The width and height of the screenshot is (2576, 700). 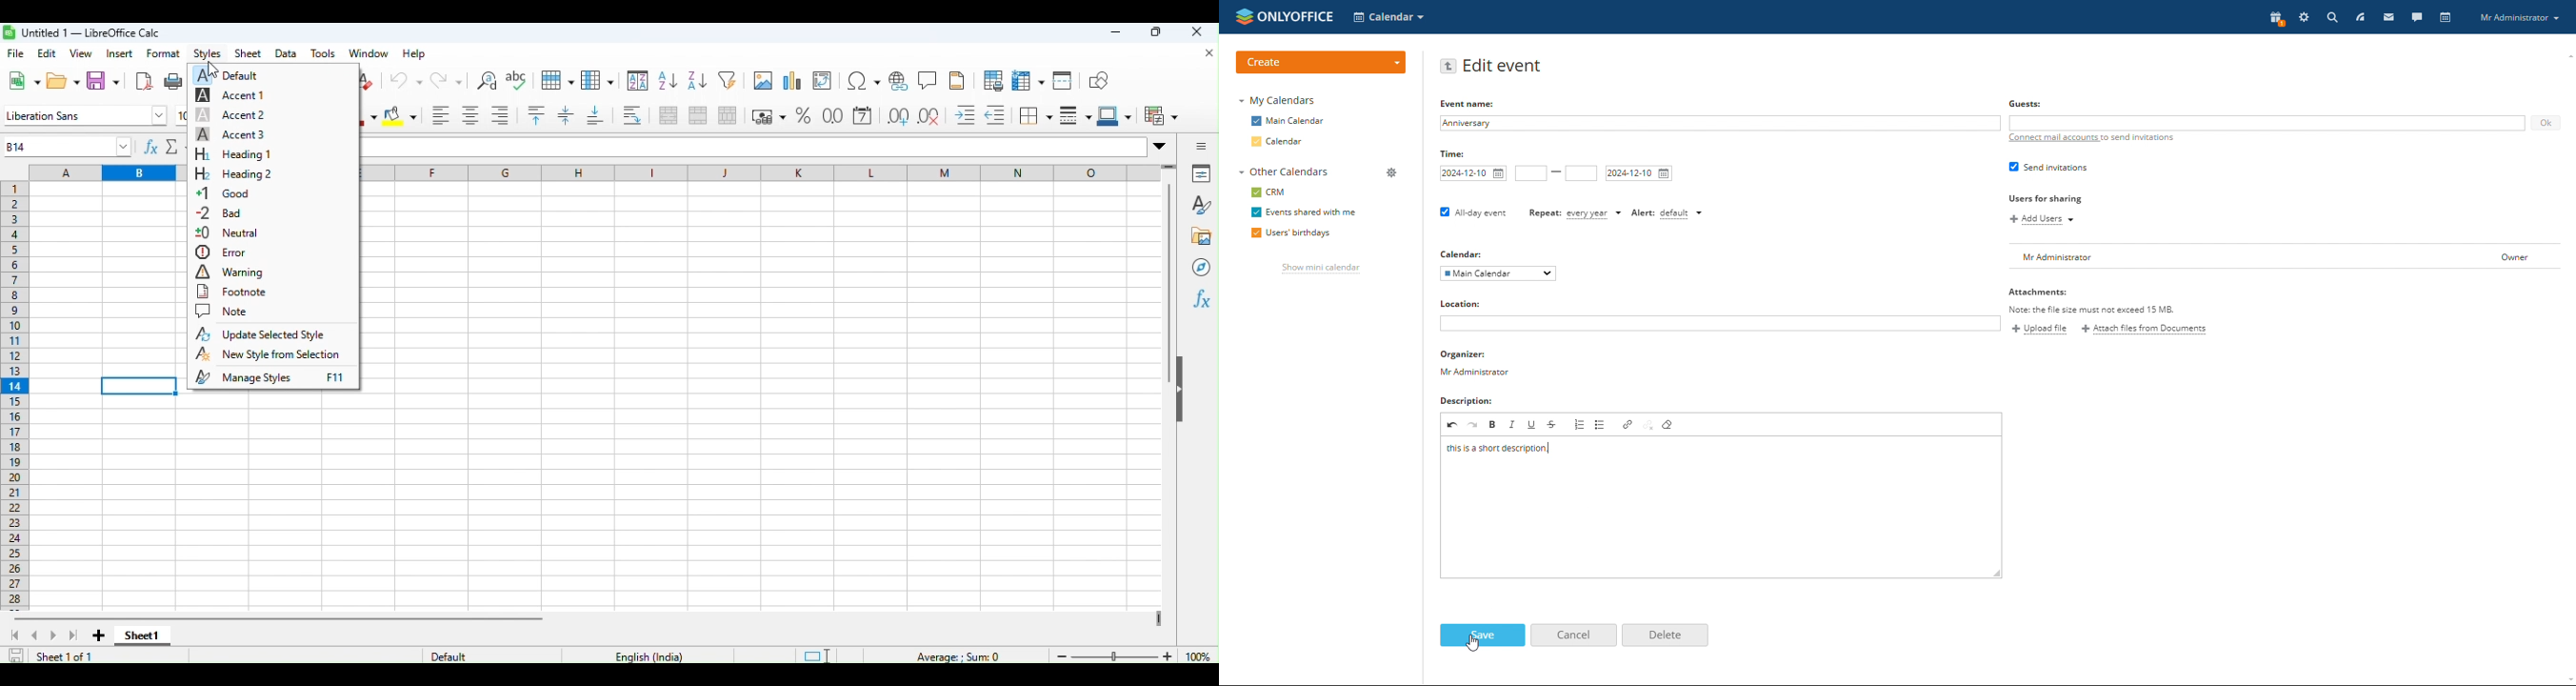 I want to click on Window, so click(x=369, y=52).